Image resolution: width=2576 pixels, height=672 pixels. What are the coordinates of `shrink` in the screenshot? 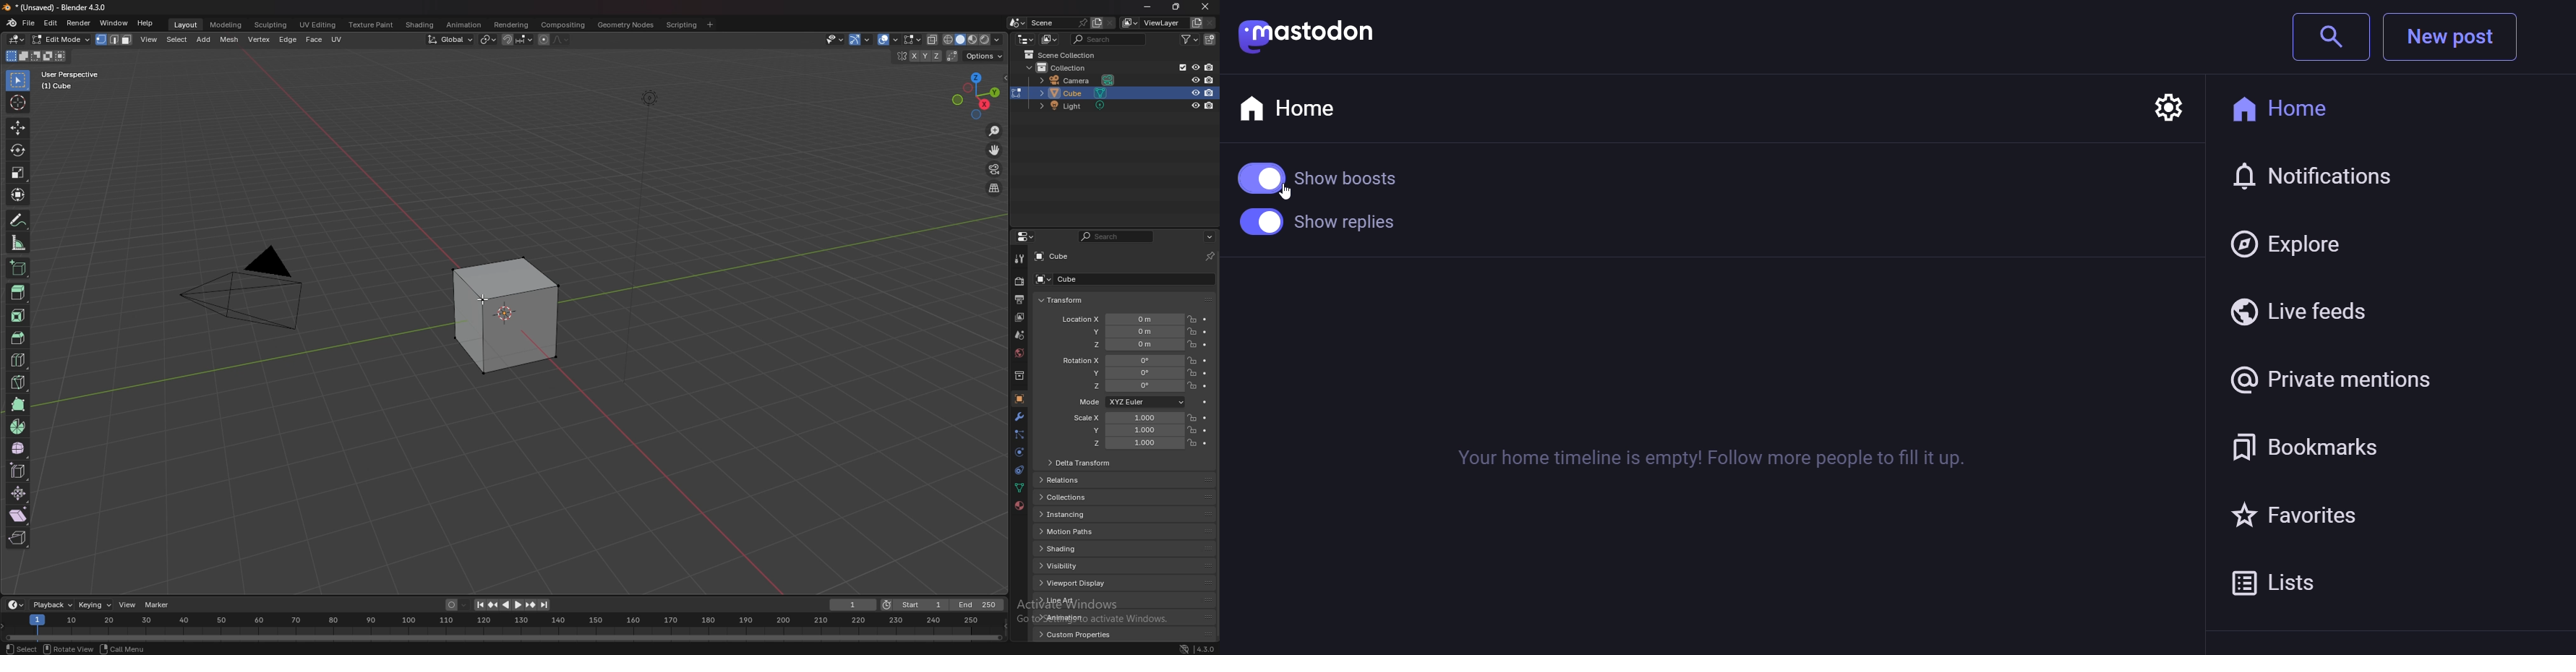 It's located at (18, 494).